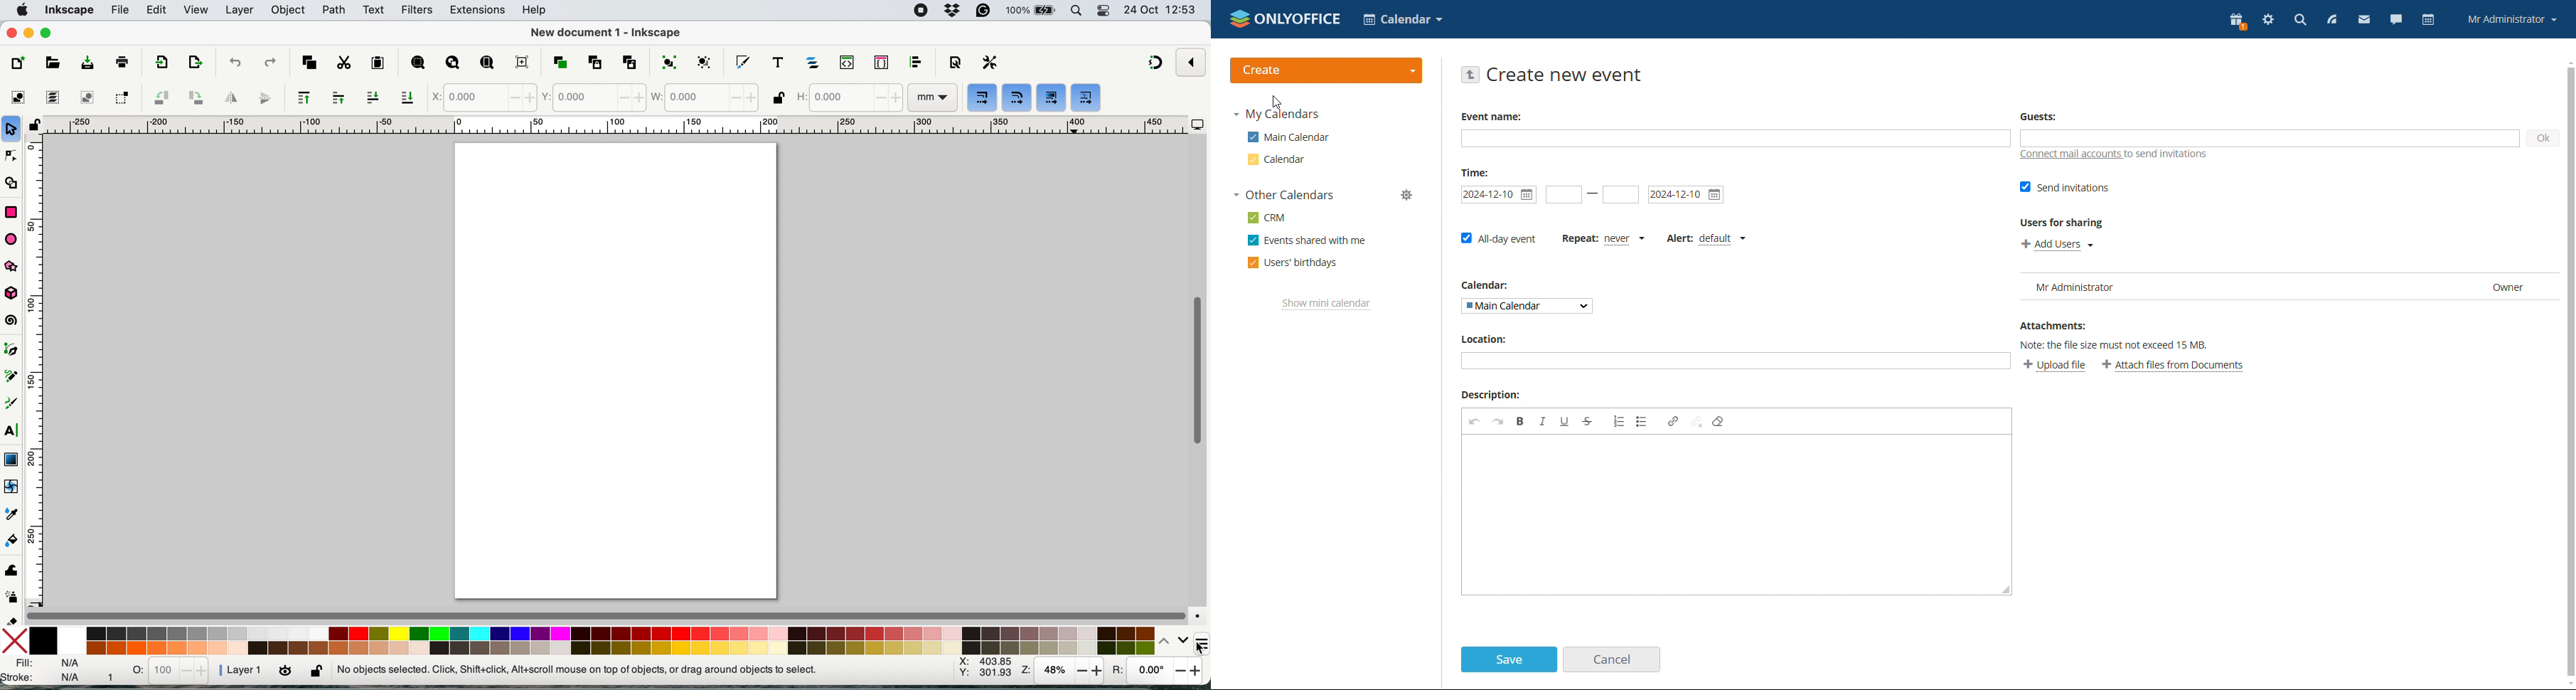  I want to click on pen tool, so click(15, 350).